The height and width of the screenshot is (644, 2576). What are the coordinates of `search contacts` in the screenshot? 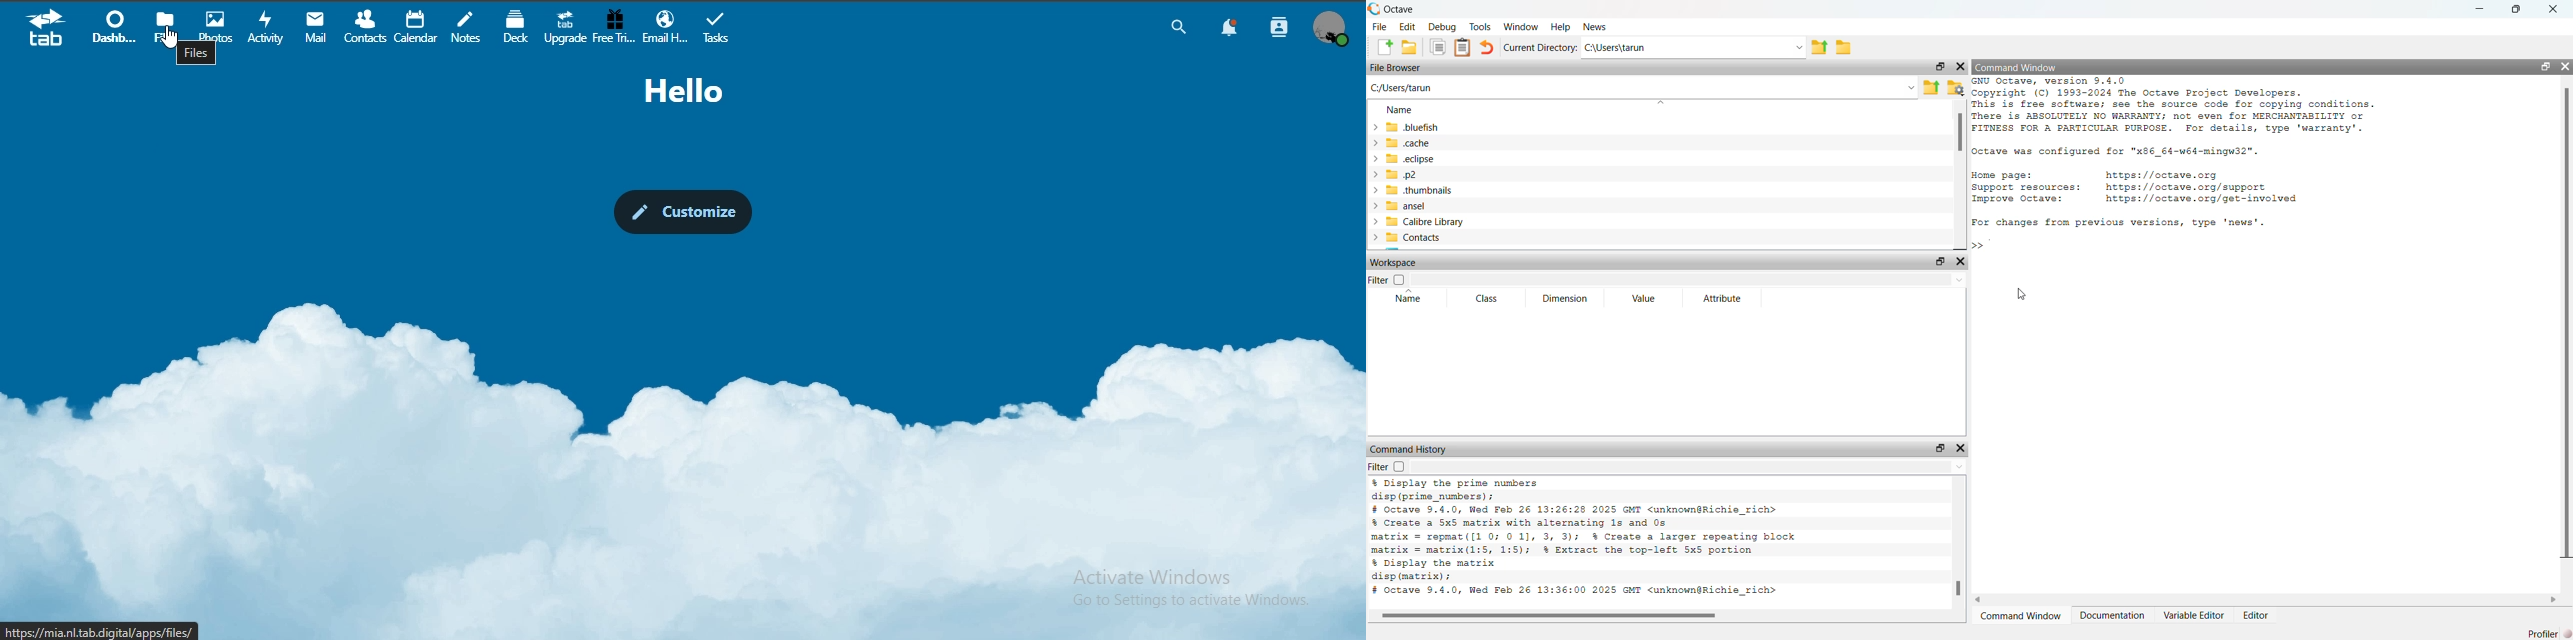 It's located at (1276, 29).